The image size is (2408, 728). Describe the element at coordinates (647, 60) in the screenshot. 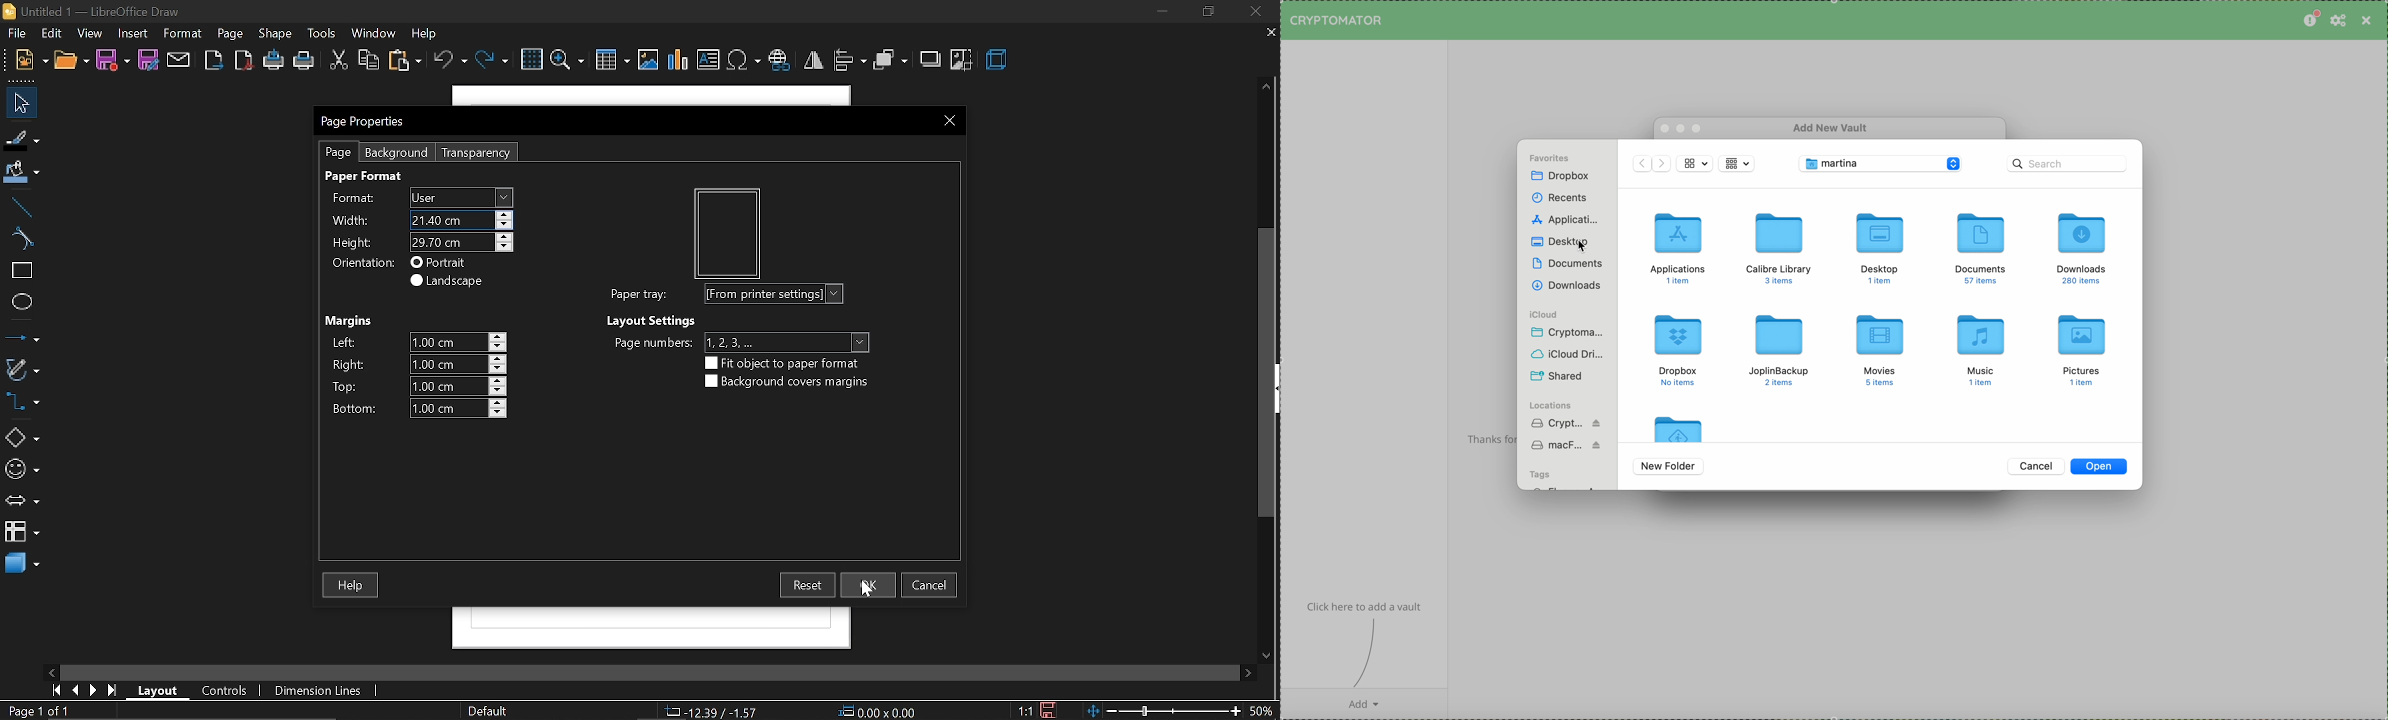

I see `insert image` at that location.